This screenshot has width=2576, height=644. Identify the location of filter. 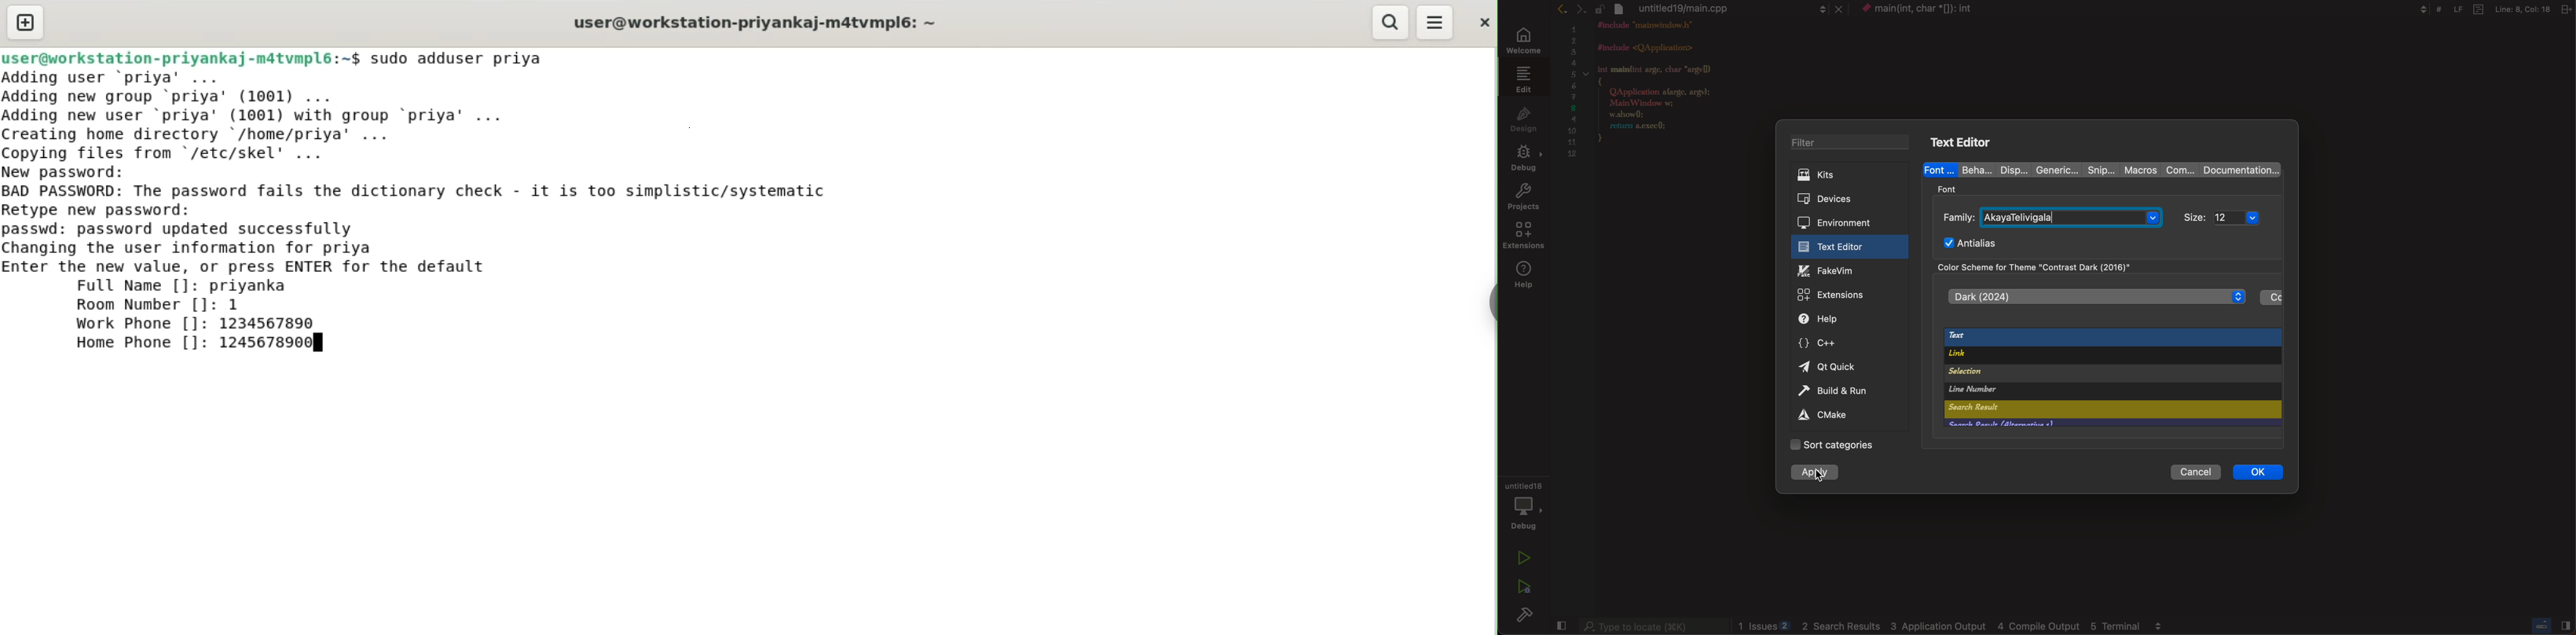
(1851, 142).